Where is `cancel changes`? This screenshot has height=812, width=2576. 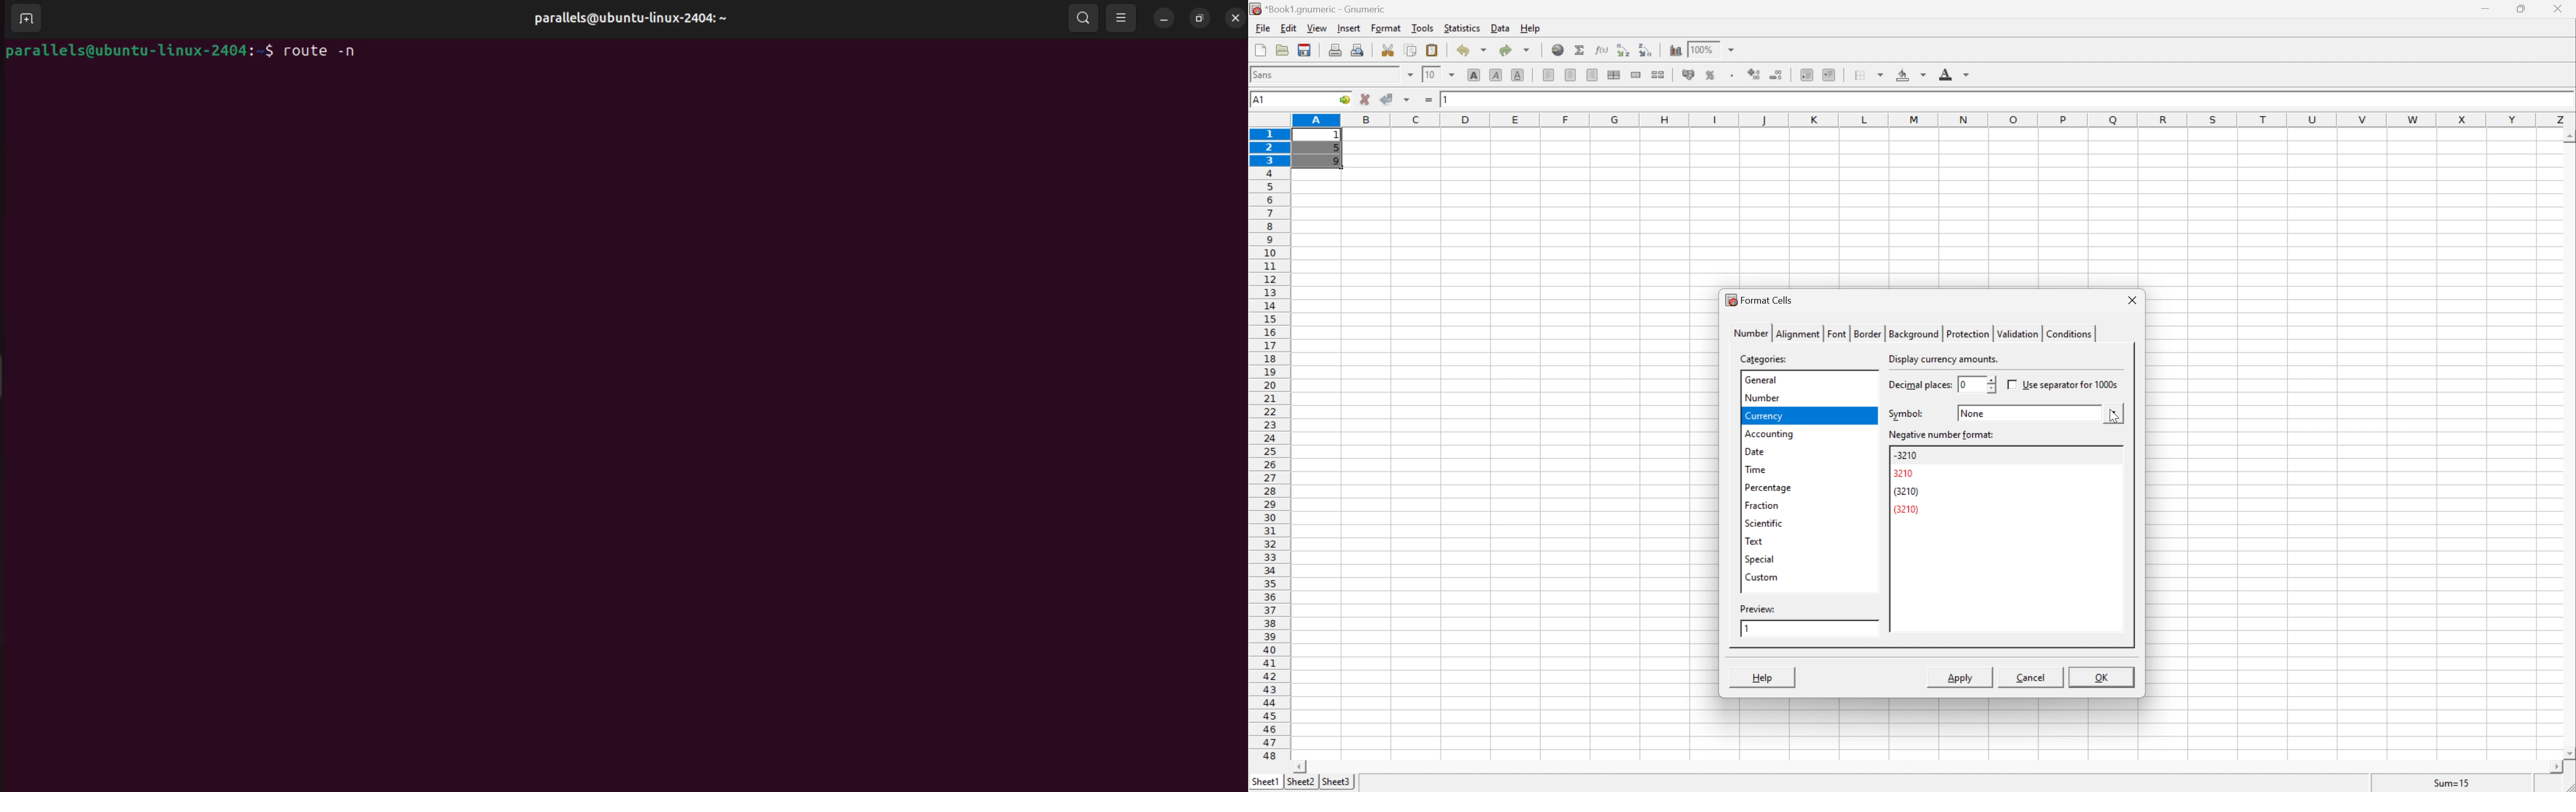 cancel changes is located at coordinates (1365, 99).